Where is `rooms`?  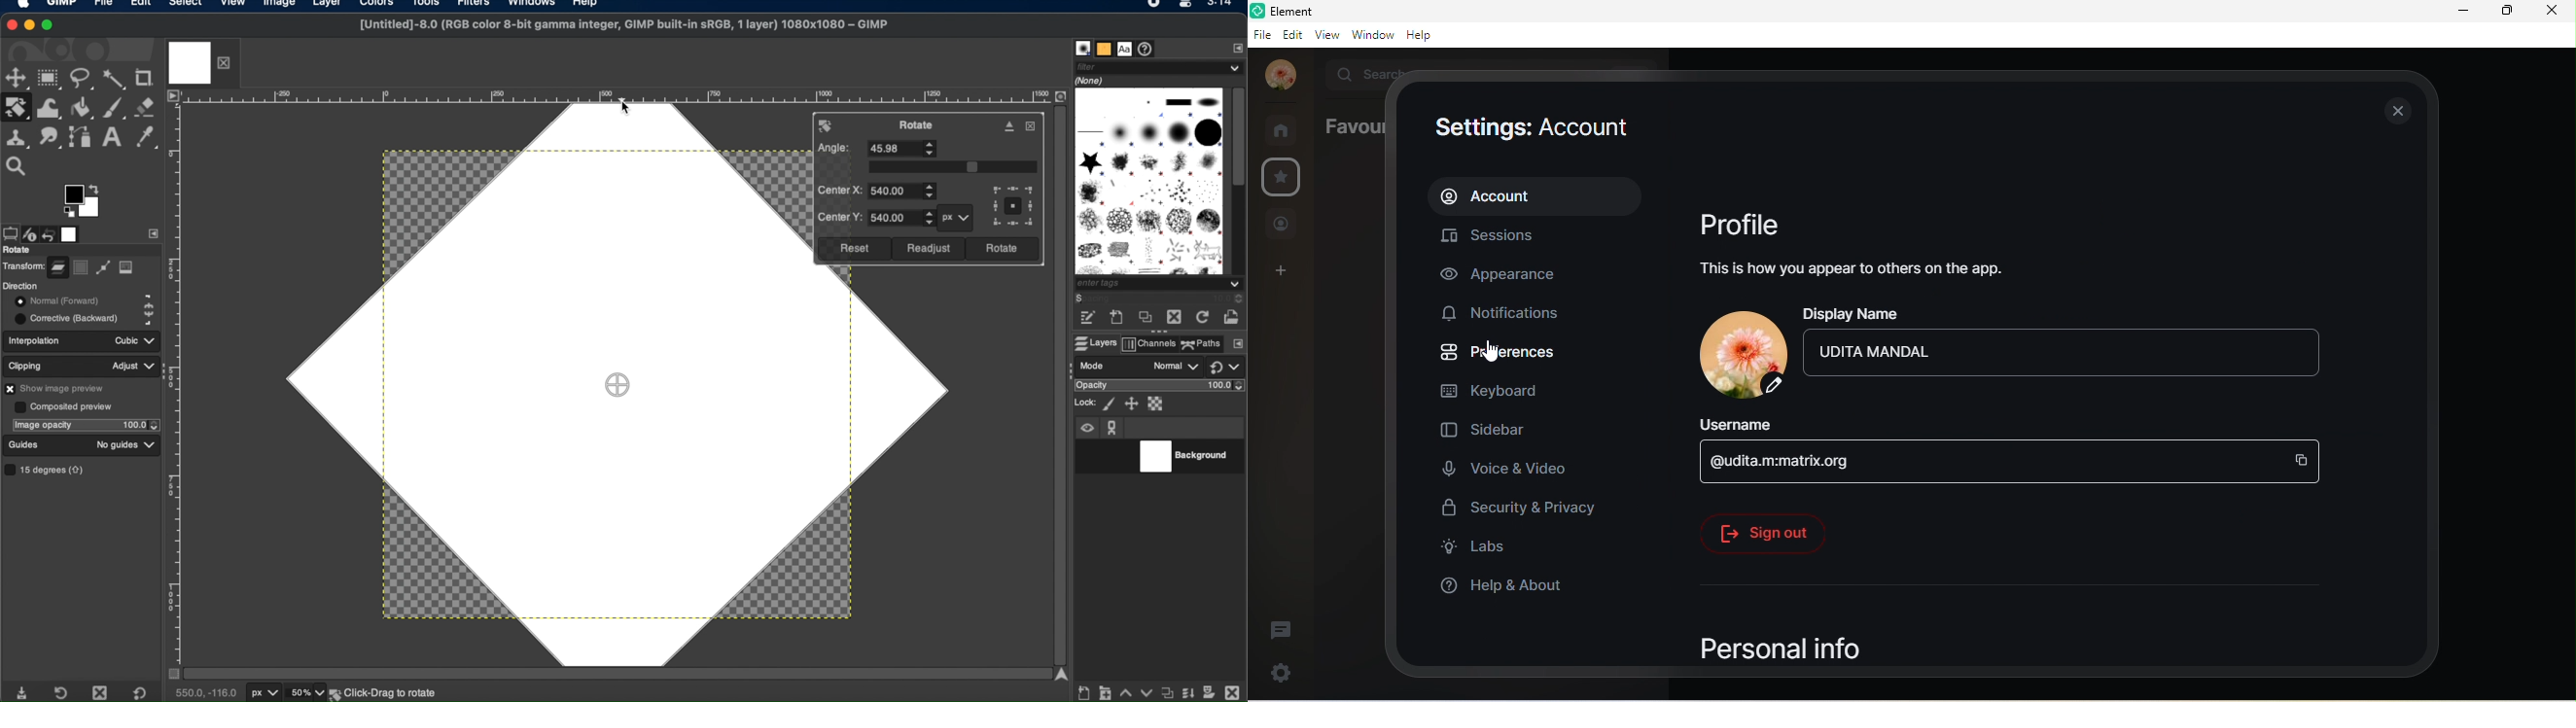
rooms is located at coordinates (1282, 129).